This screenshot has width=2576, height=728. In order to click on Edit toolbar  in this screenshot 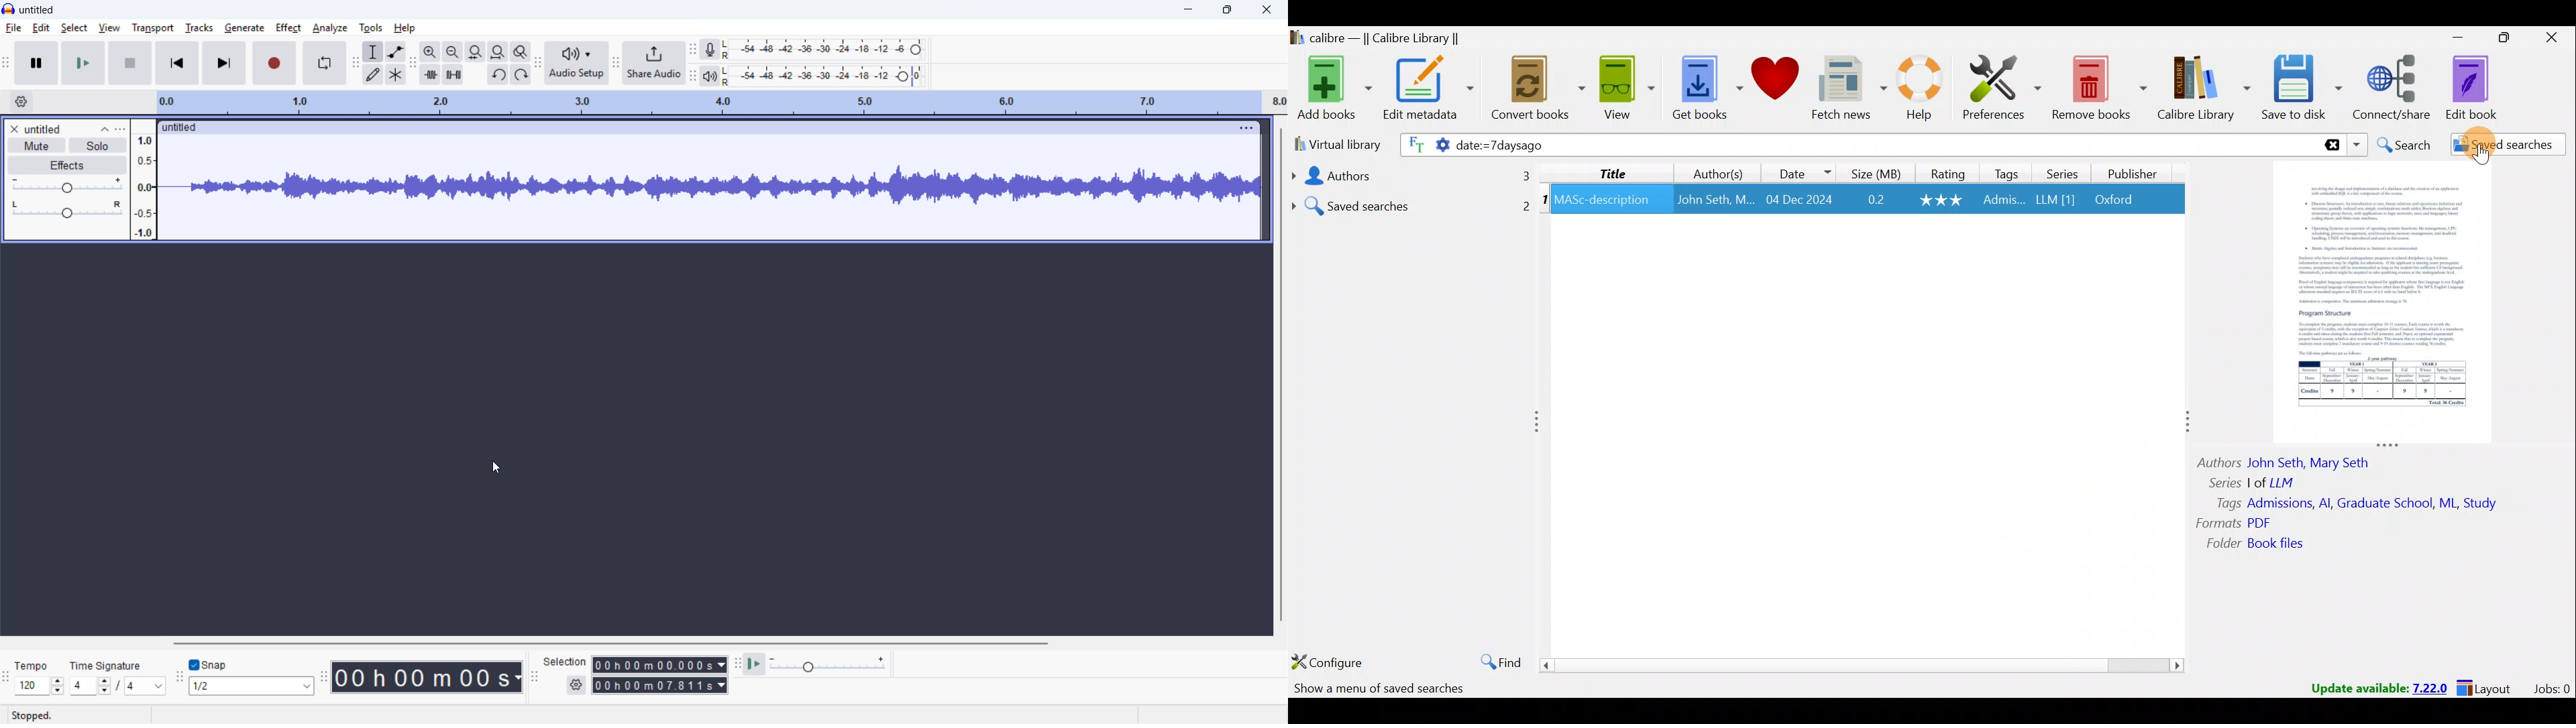, I will do `click(413, 64)`.